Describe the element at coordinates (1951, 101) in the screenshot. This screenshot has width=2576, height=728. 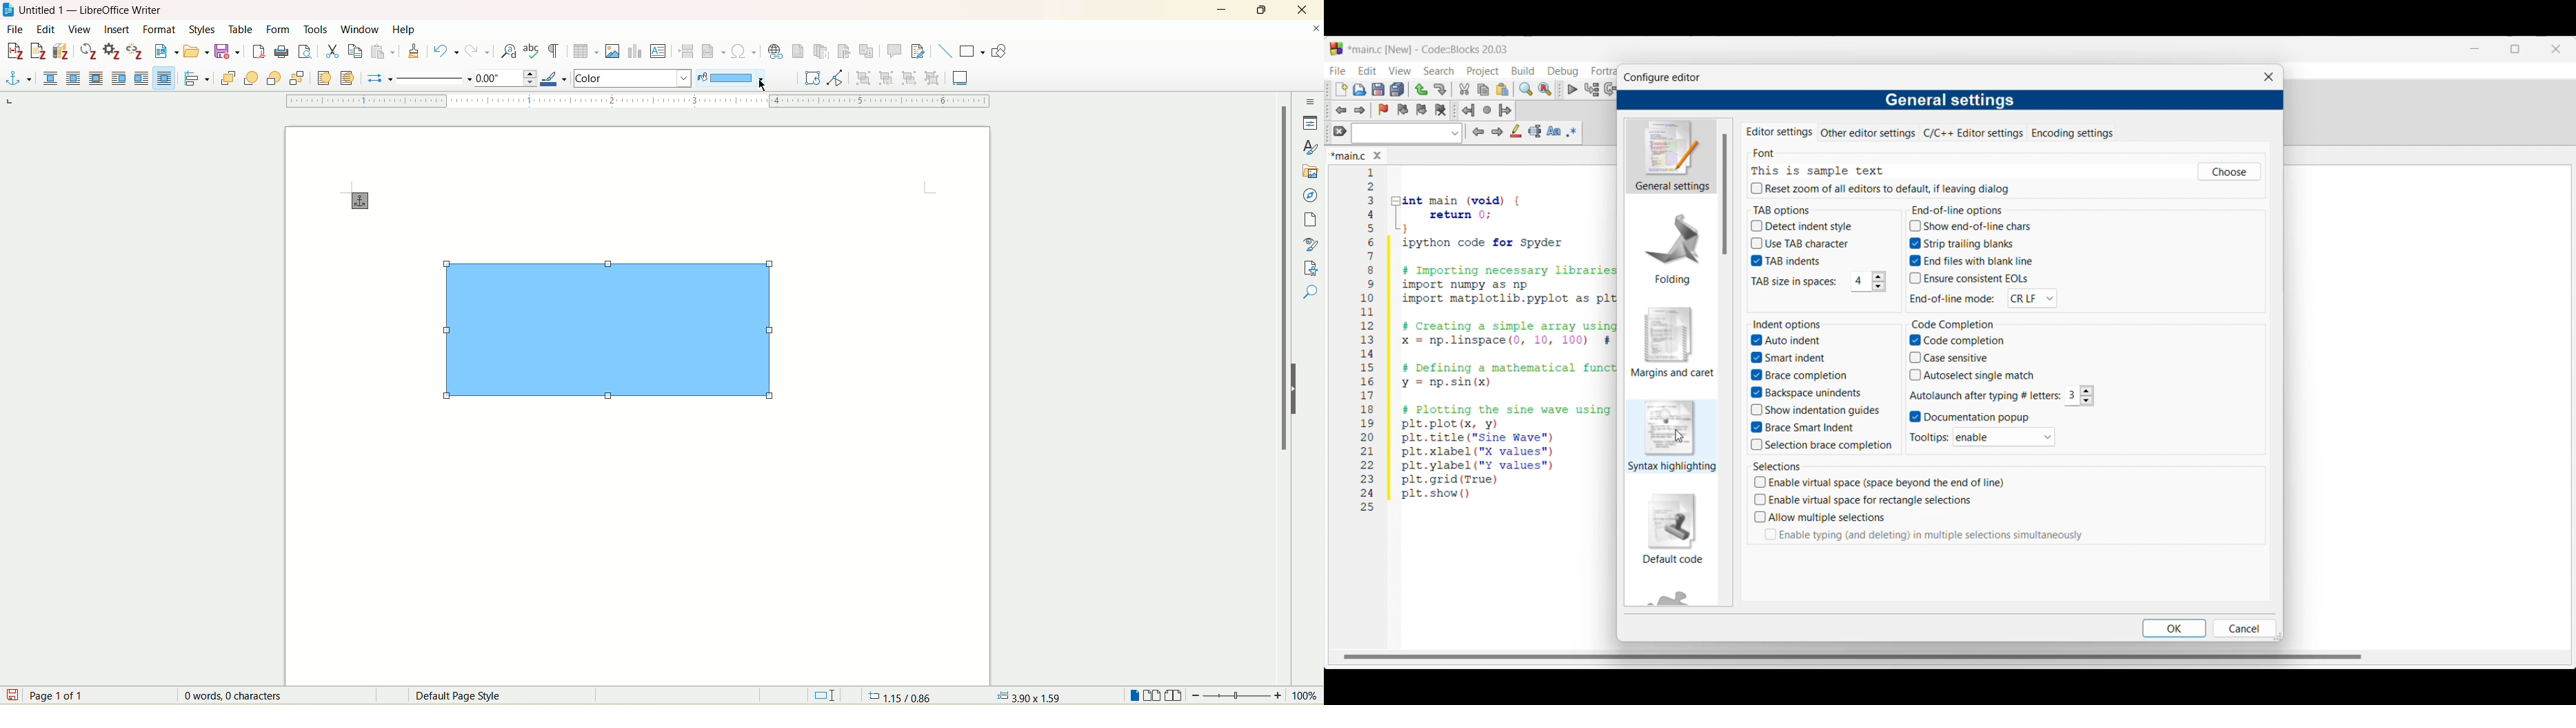
I see `Title of current setting` at that location.